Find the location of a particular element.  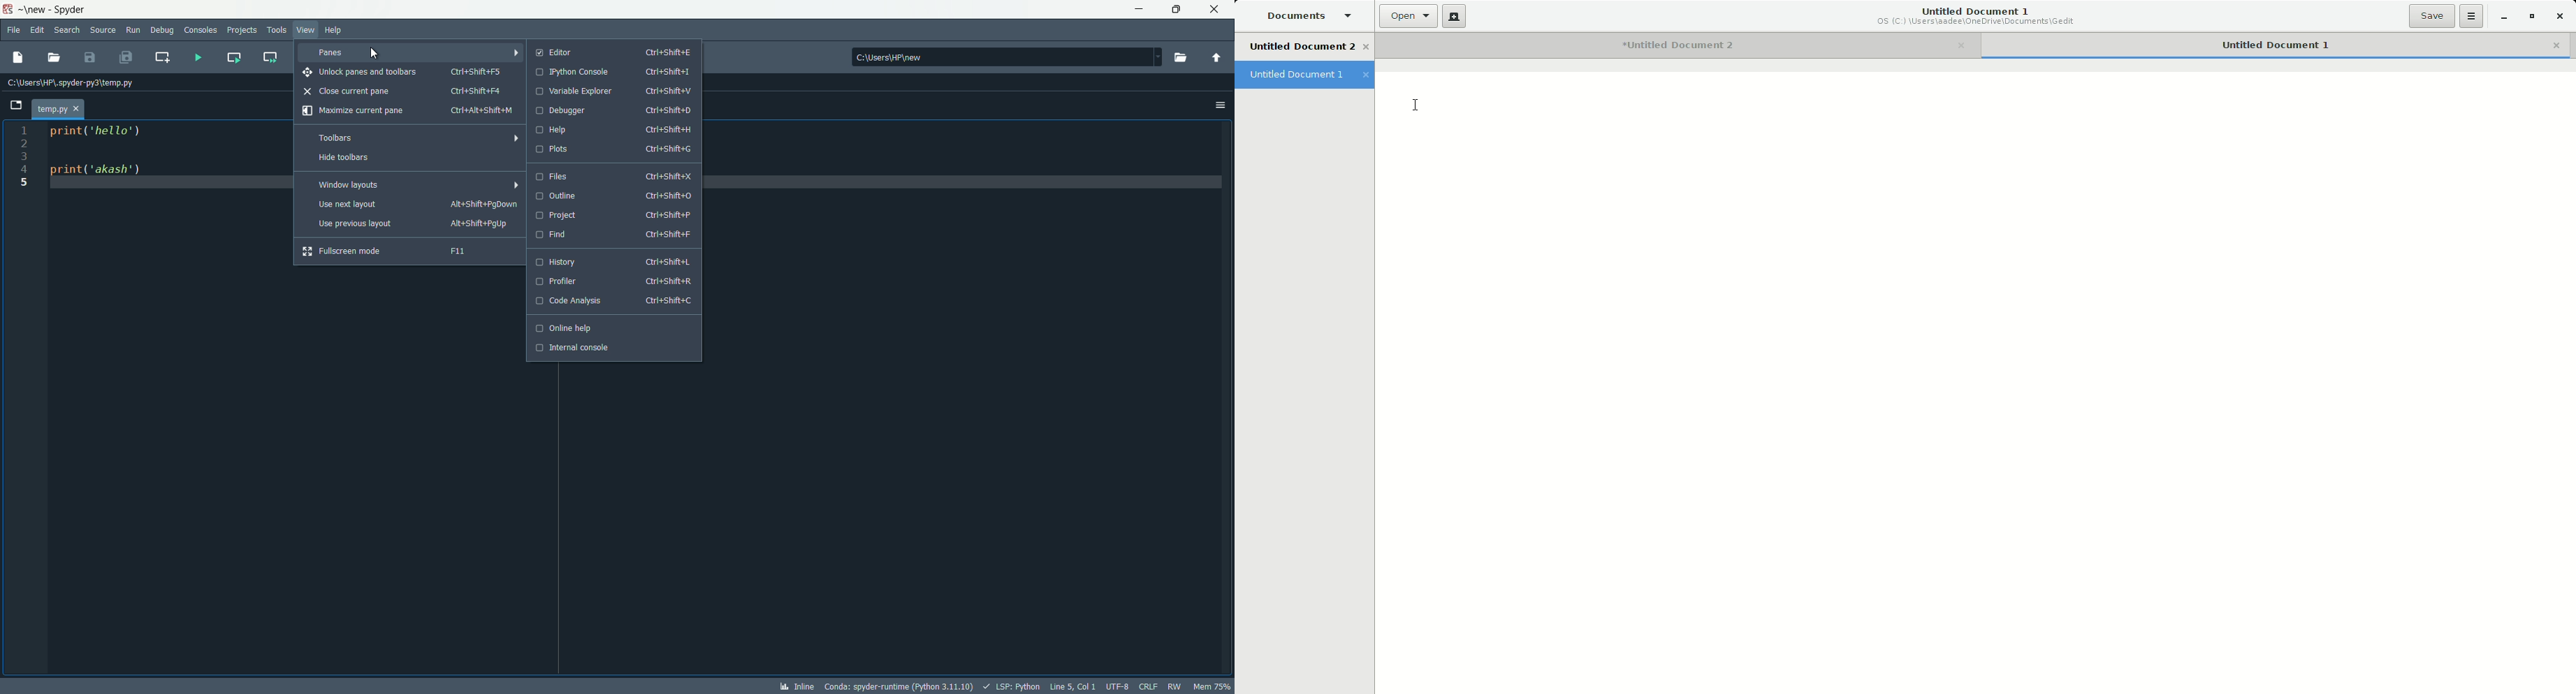

consoles menu is located at coordinates (199, 29).